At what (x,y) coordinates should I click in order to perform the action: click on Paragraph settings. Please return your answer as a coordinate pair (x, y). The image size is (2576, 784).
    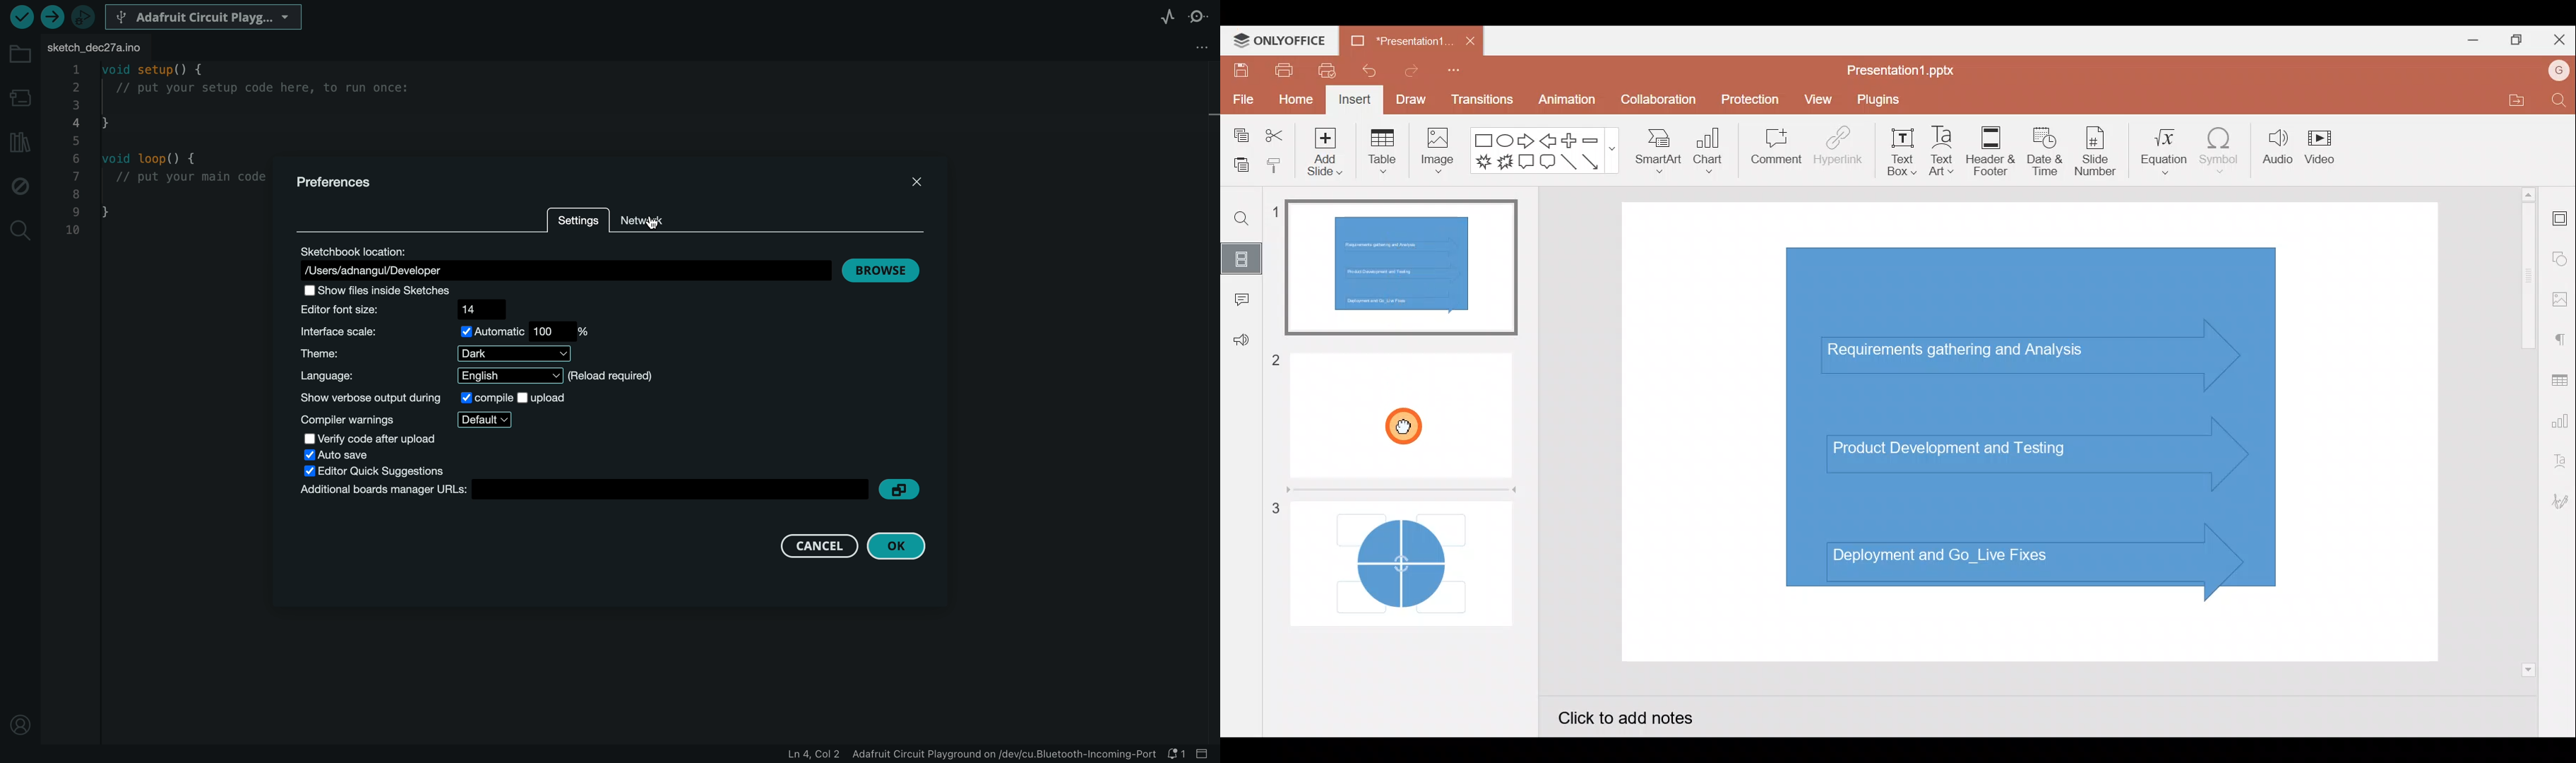
    Looking at the image, I should click on (2562, 340).